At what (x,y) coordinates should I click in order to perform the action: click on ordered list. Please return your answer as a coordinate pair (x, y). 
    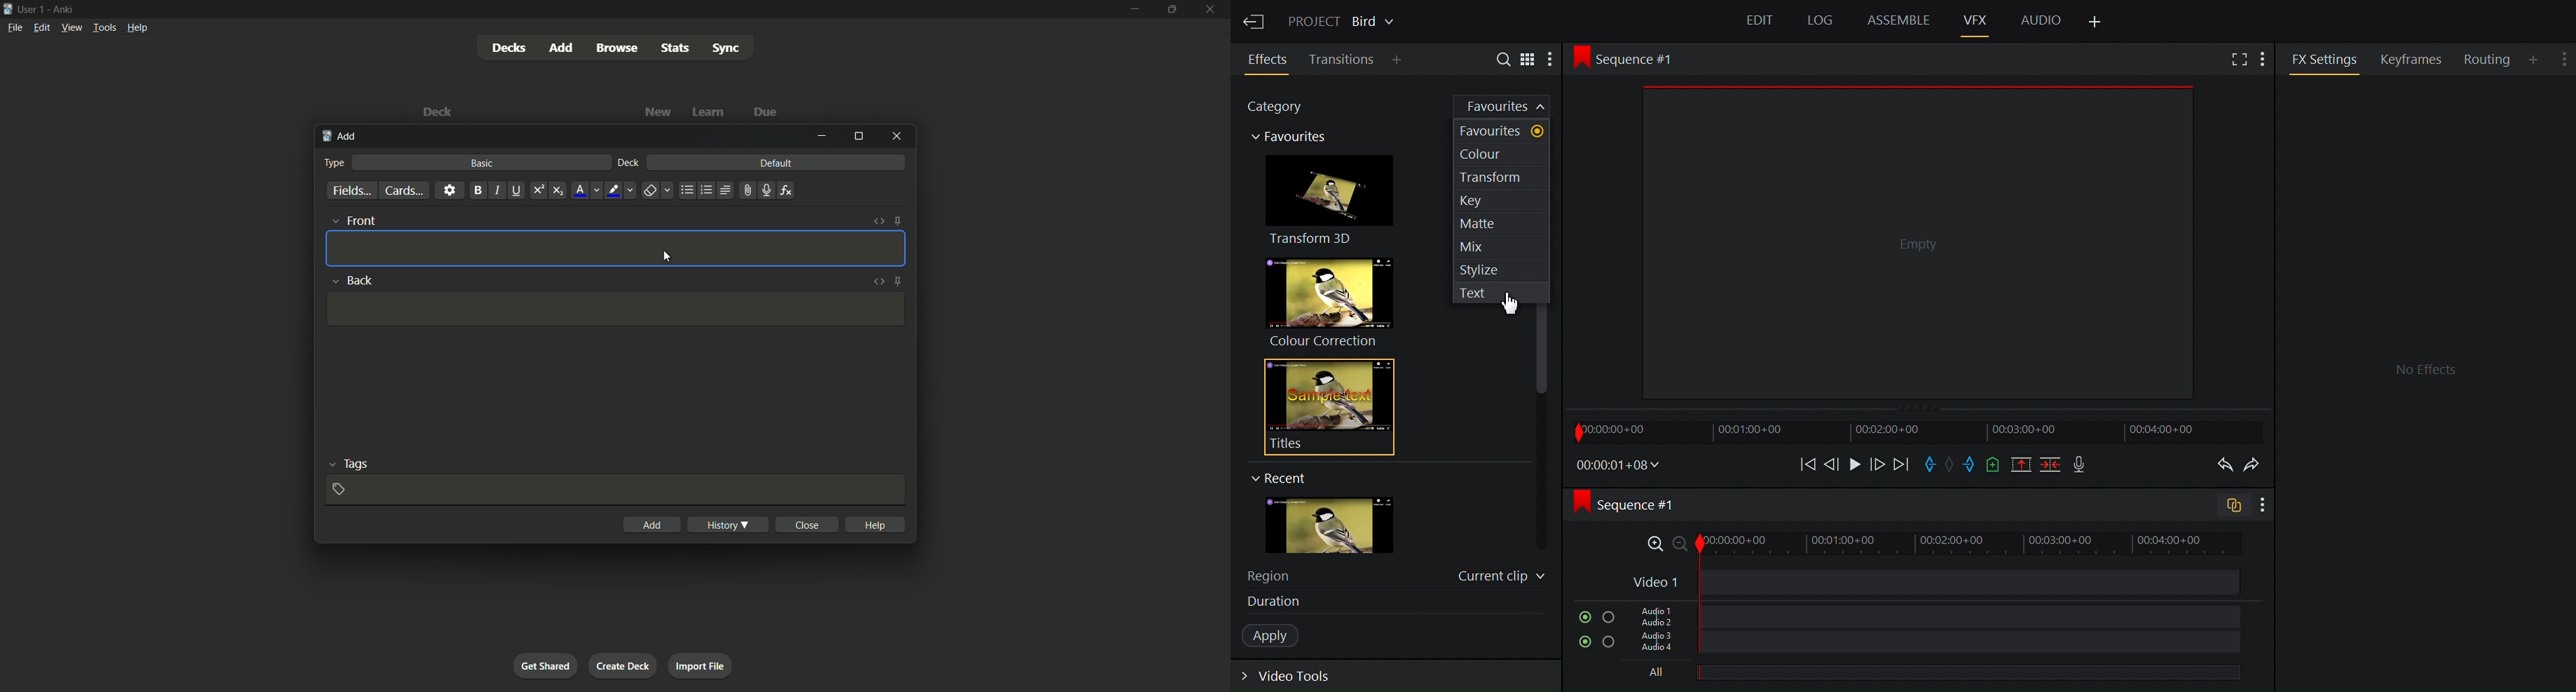
    Looking at the image, I should click on (706, 190).